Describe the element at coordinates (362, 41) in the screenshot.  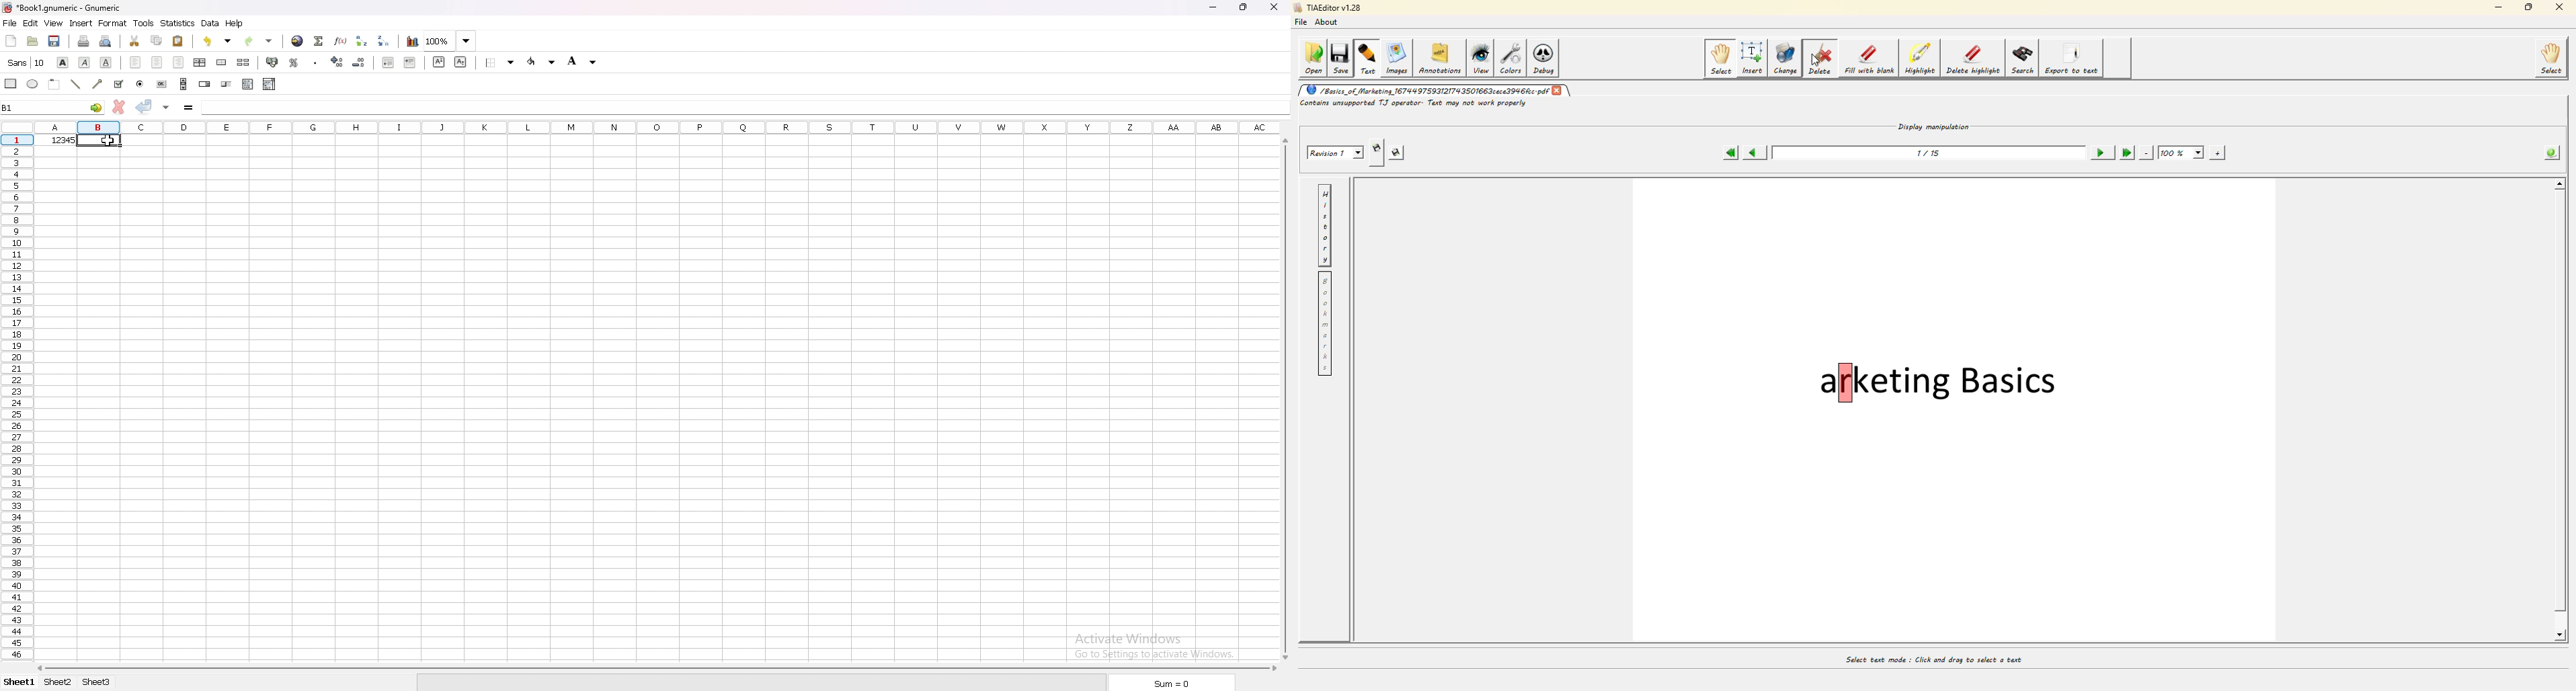
I see `sort ascending` at that location.